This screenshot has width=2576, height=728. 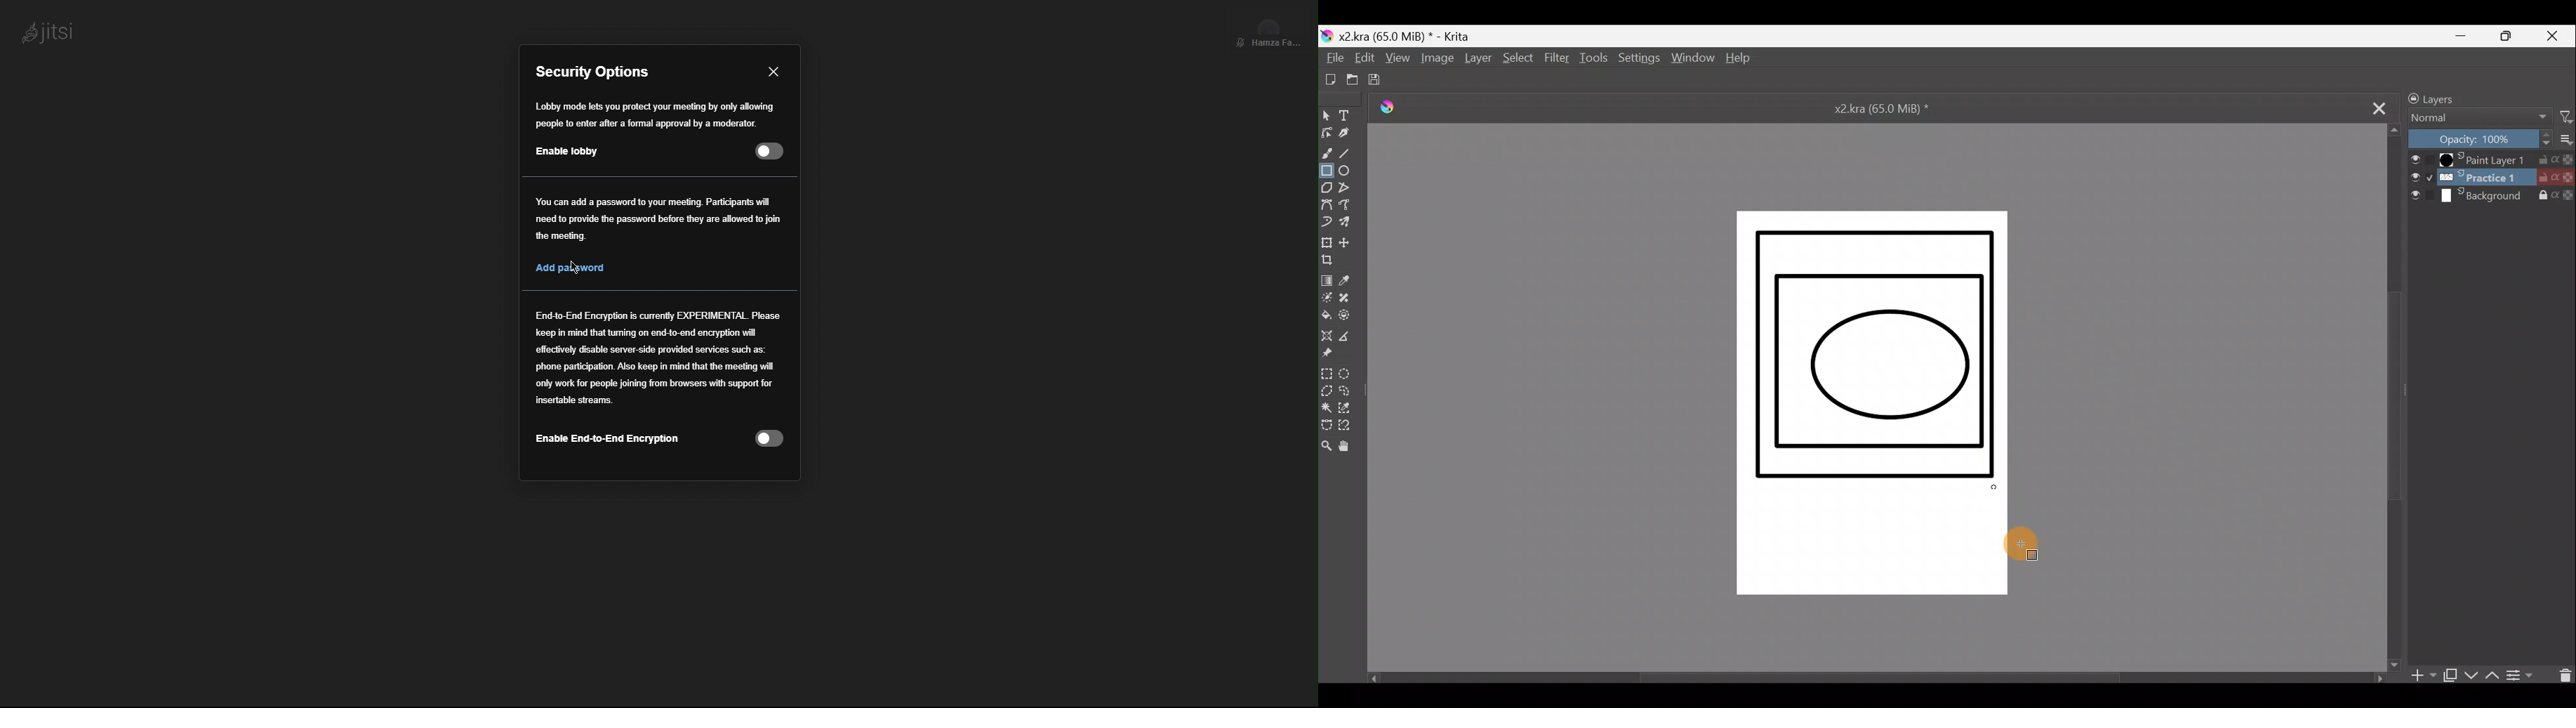 What do you see at coordinates (575, 268) in the screenshot?
I see `Cursor` at bounding box center [575, 268].